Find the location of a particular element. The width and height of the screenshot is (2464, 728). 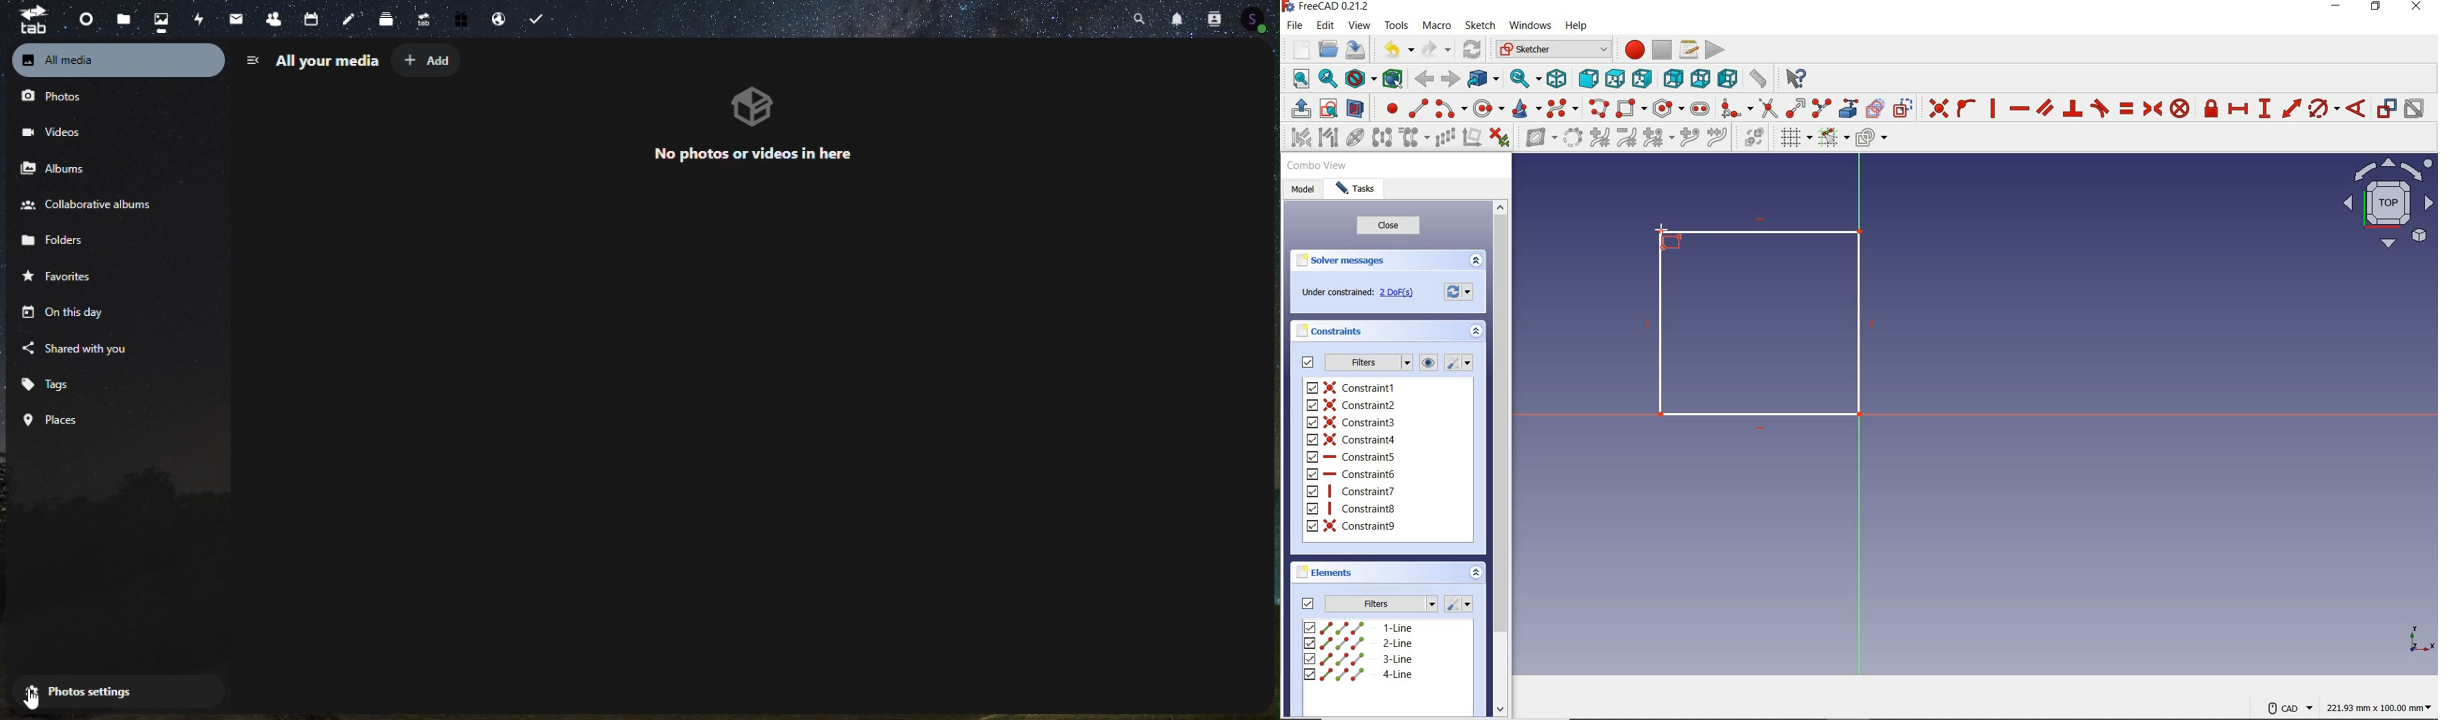

no photos or video in here is located at coordinates (757, 124).